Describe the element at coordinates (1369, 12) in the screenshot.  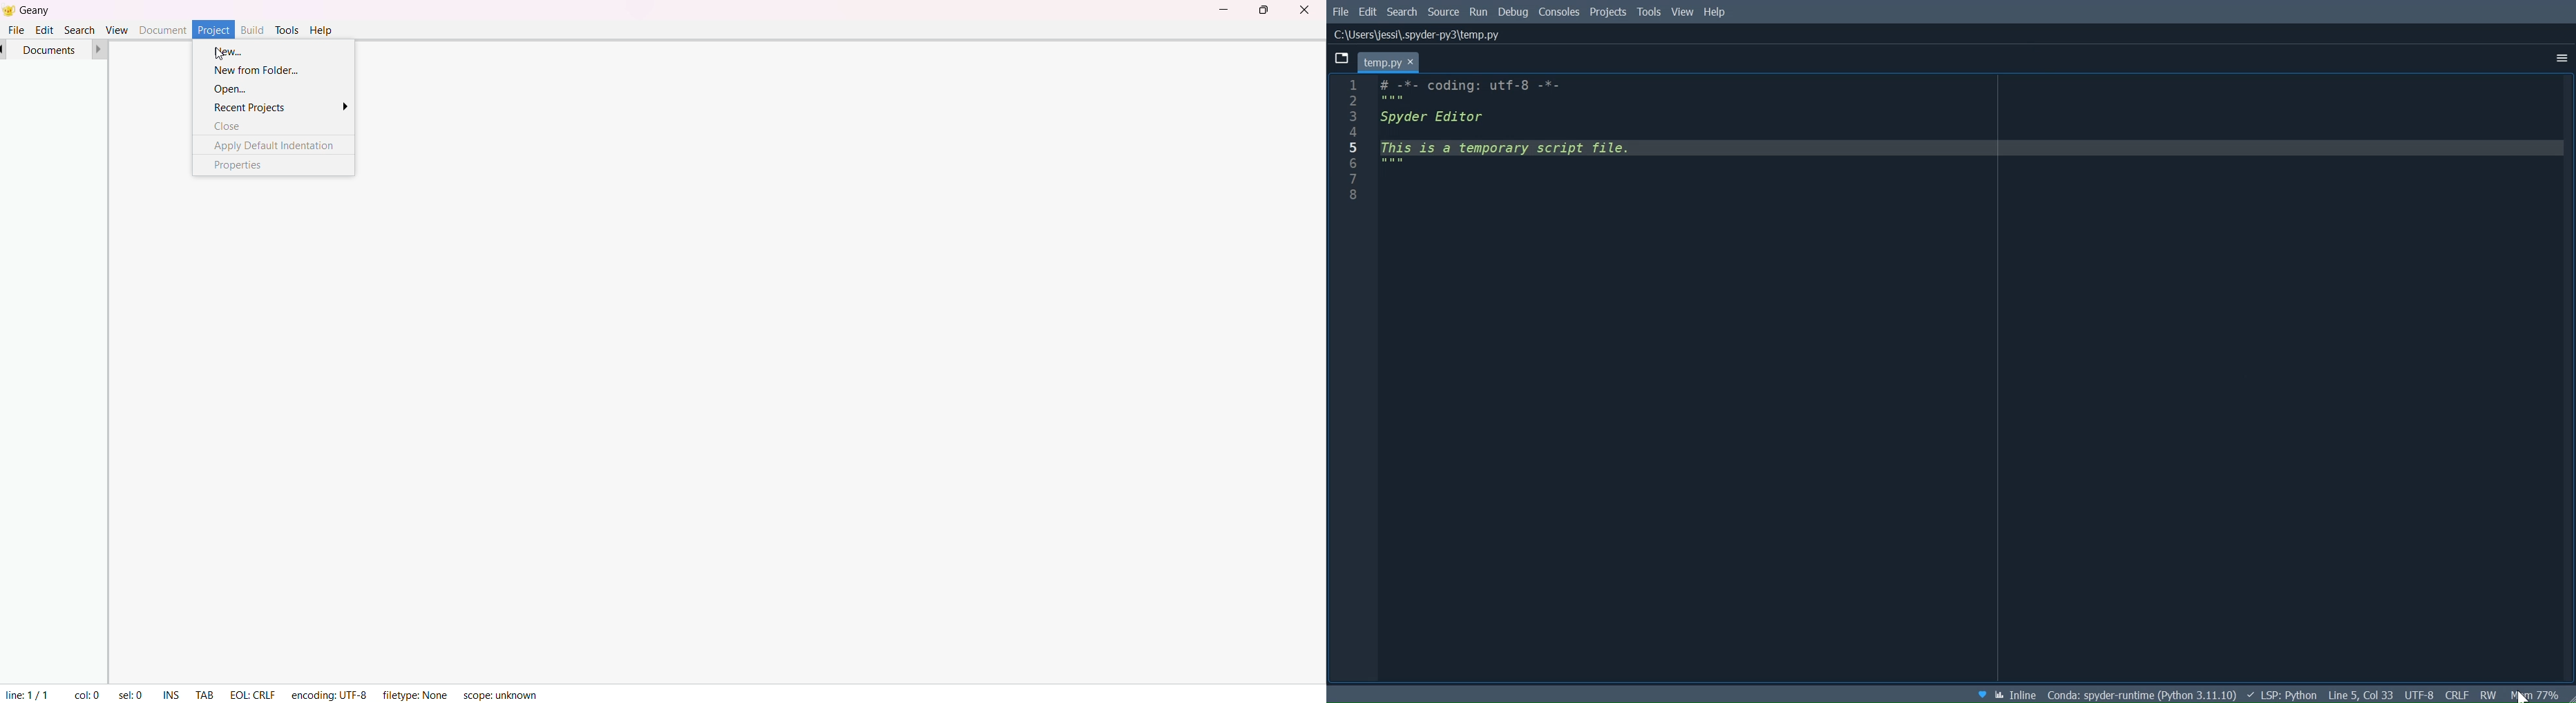
I see `Edit` at that location.